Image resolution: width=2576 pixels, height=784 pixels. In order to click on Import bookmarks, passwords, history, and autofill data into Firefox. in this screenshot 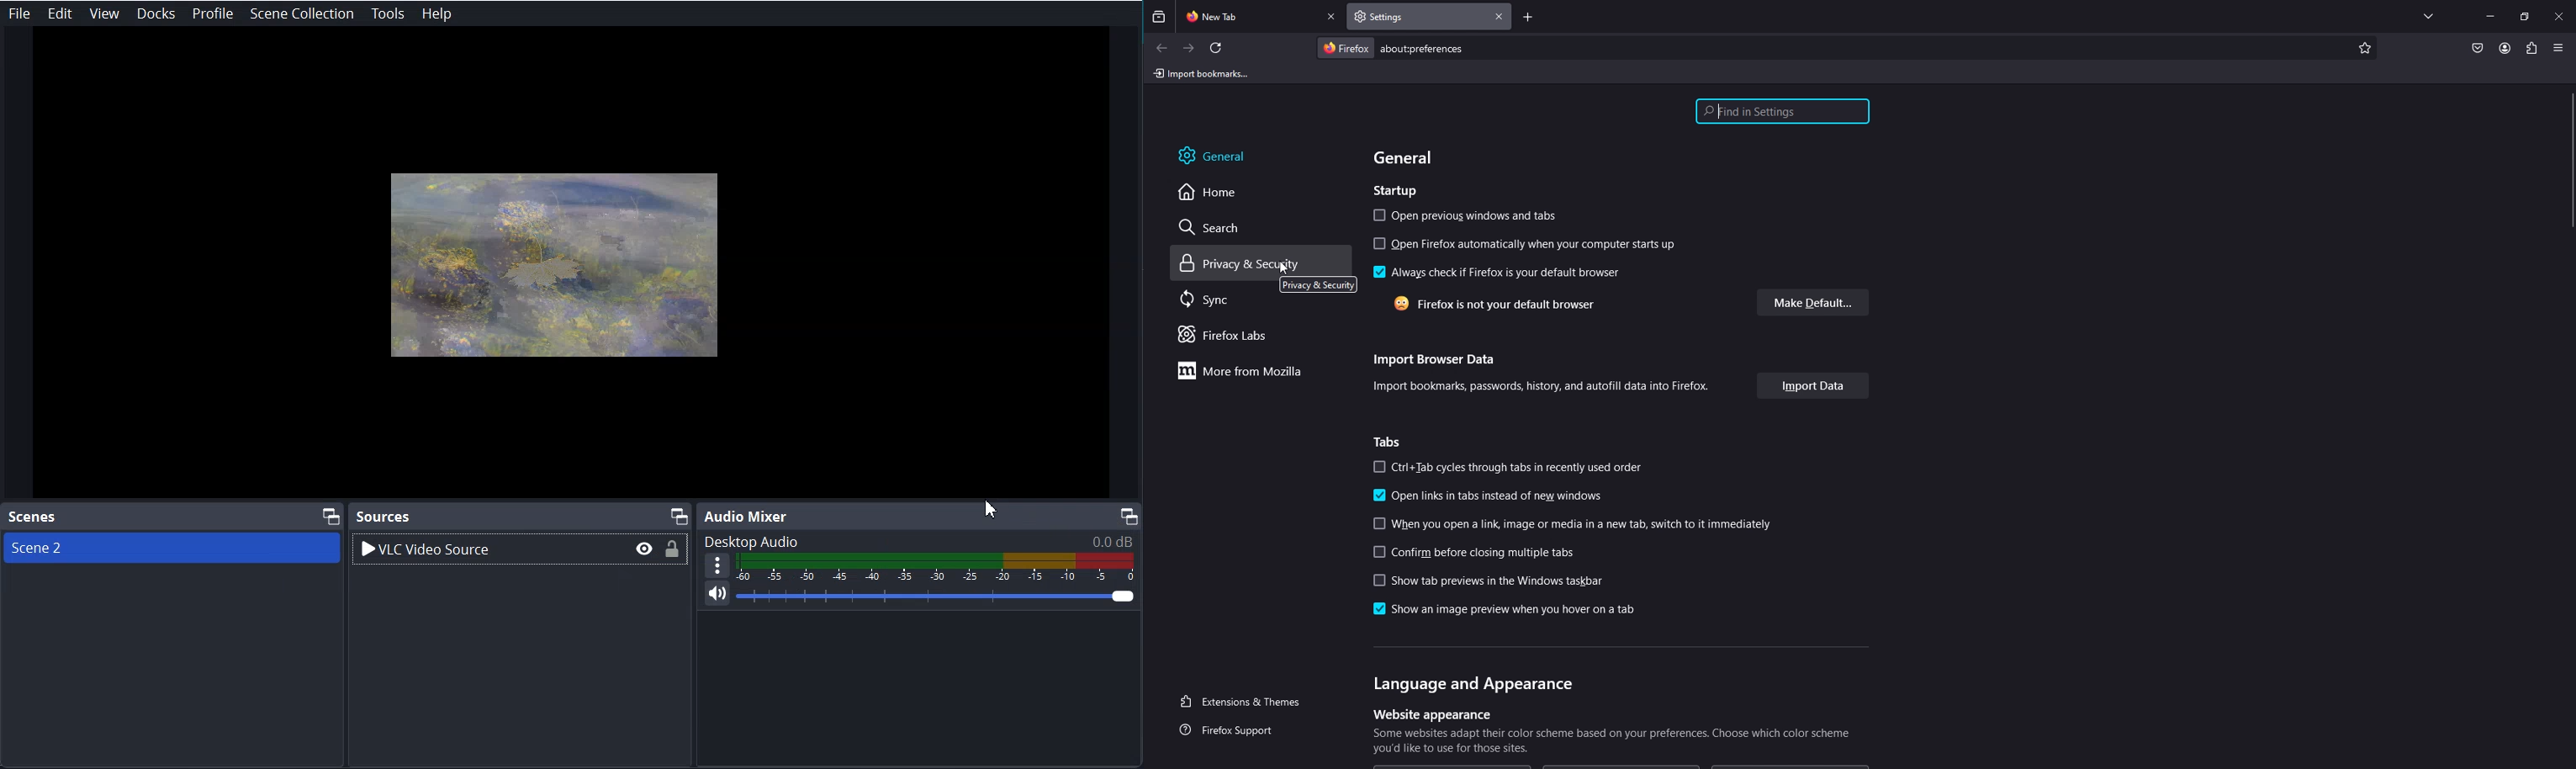, I will do `click(1546, 387)`.